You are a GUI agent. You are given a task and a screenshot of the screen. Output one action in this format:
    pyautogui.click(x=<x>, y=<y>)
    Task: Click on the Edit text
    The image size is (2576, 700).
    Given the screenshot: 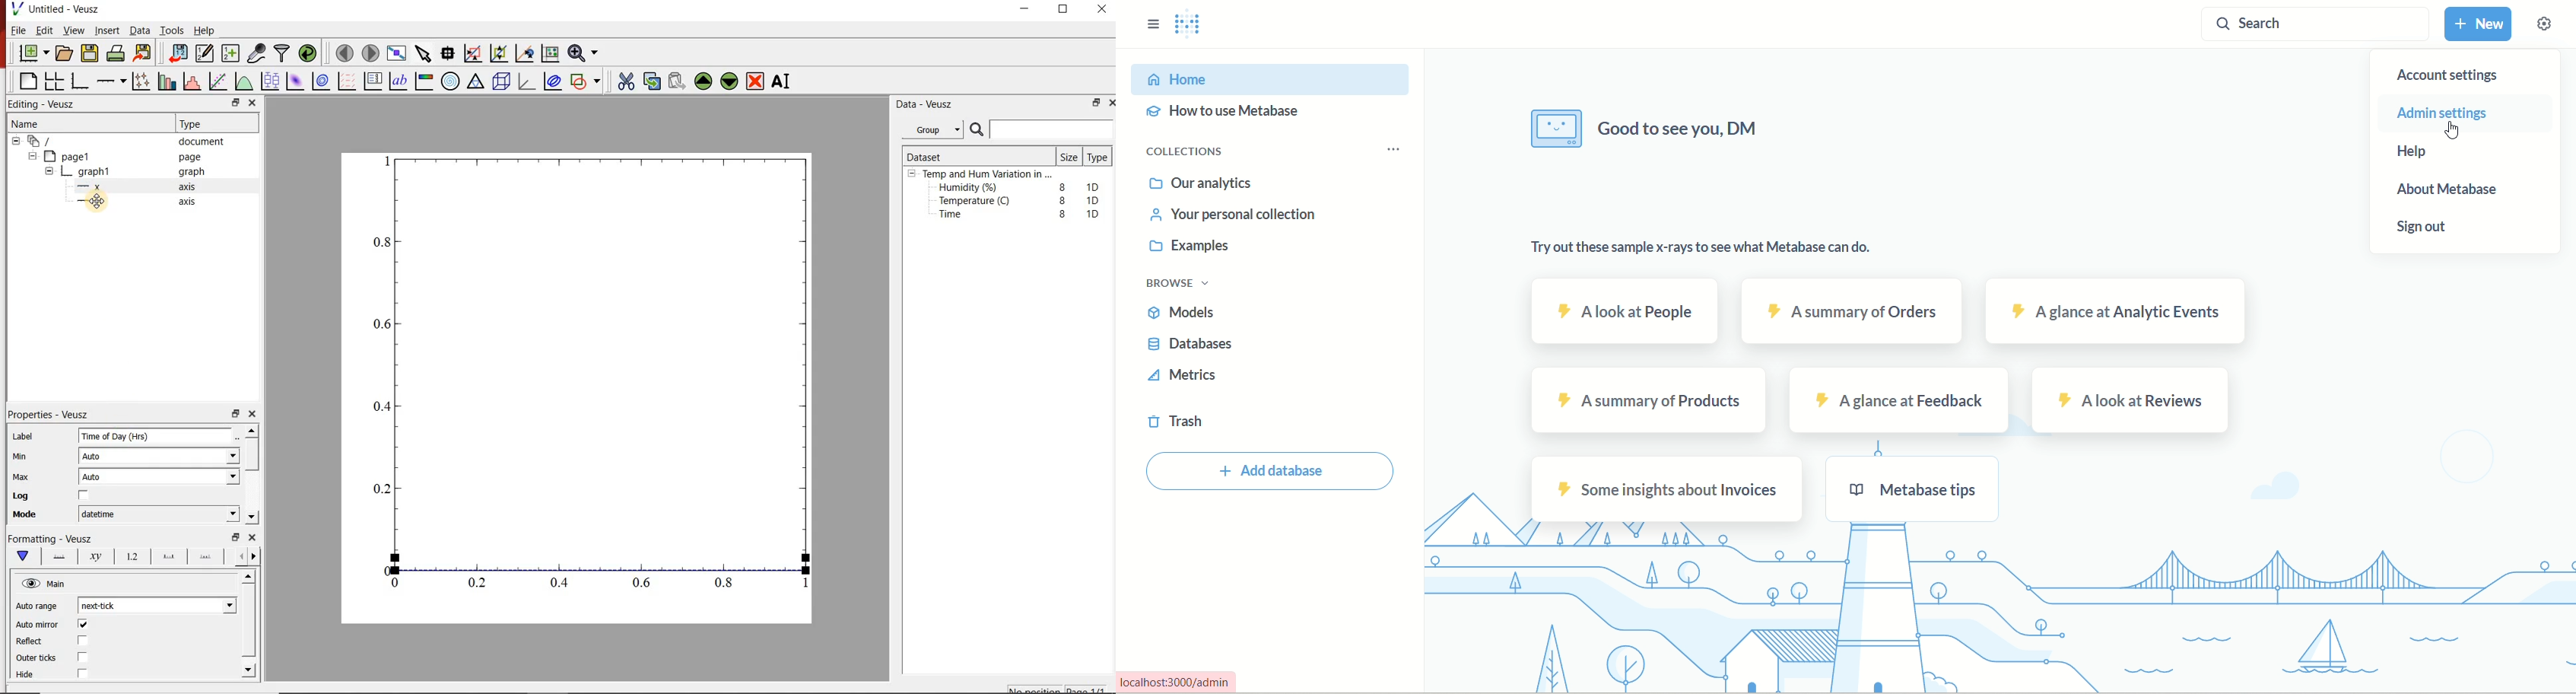 What is the action you would take?
    pyautogui.click(x=240, y=435)
    